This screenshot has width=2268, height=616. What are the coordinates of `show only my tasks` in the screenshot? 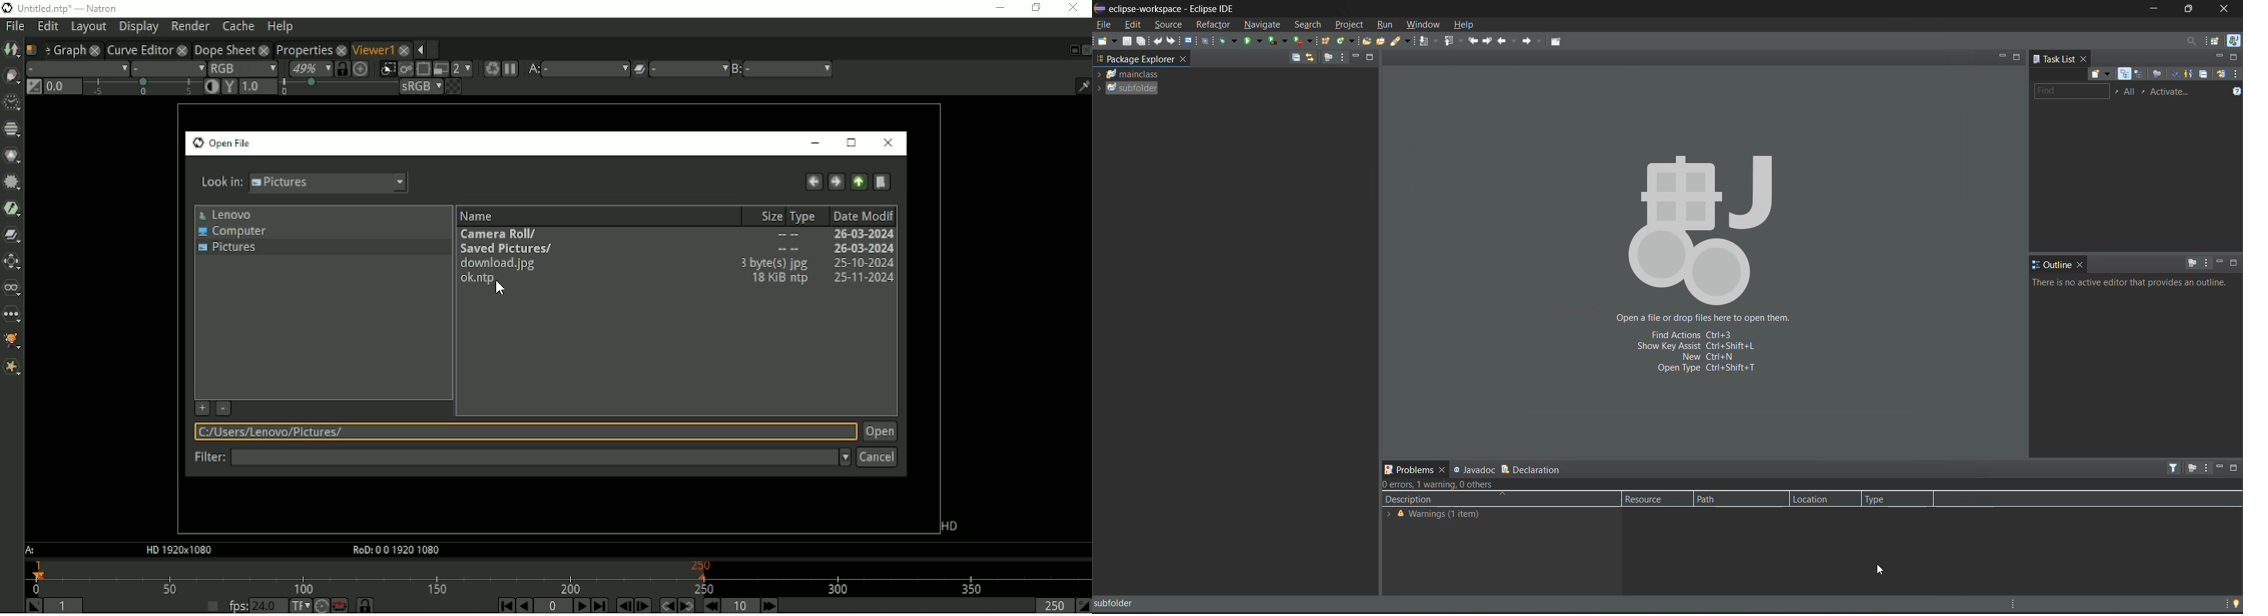 It's located at (2191, 74).